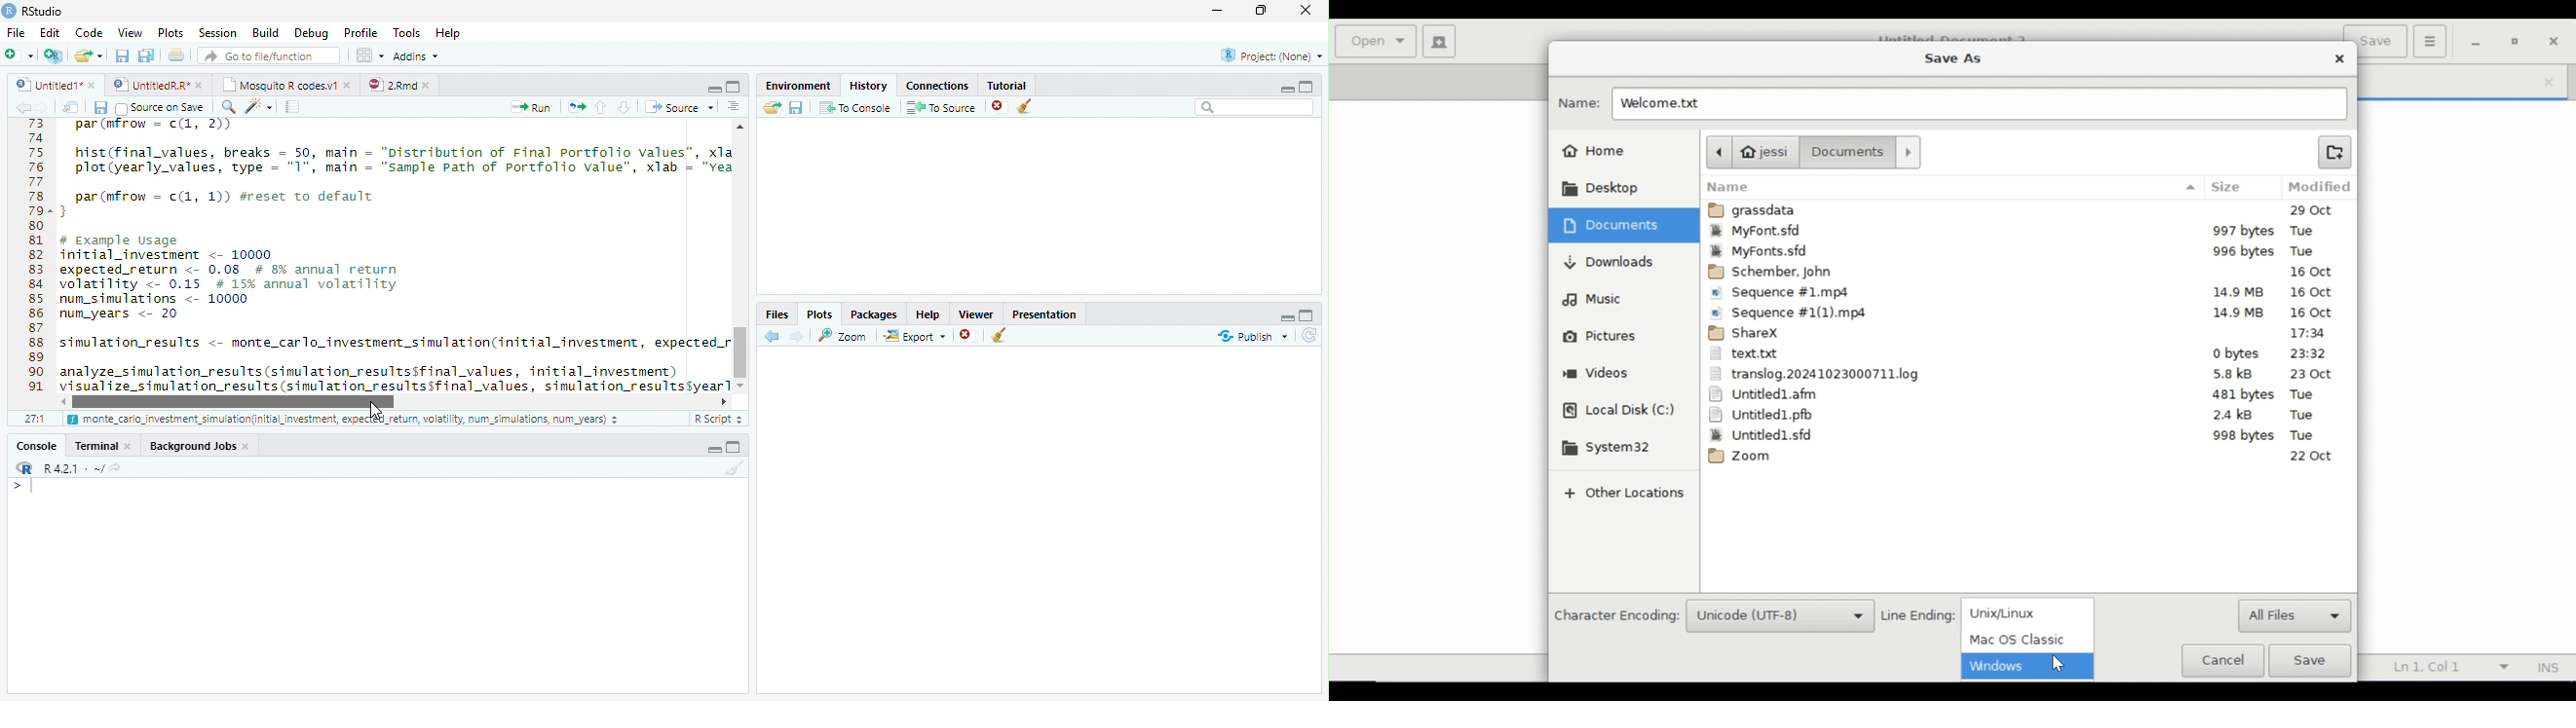 This screenshot has height=728, width=2576. What do you see at coordinates (360, 32) in the screenshot?
I see `Profile` at bounding box center [360, 32].